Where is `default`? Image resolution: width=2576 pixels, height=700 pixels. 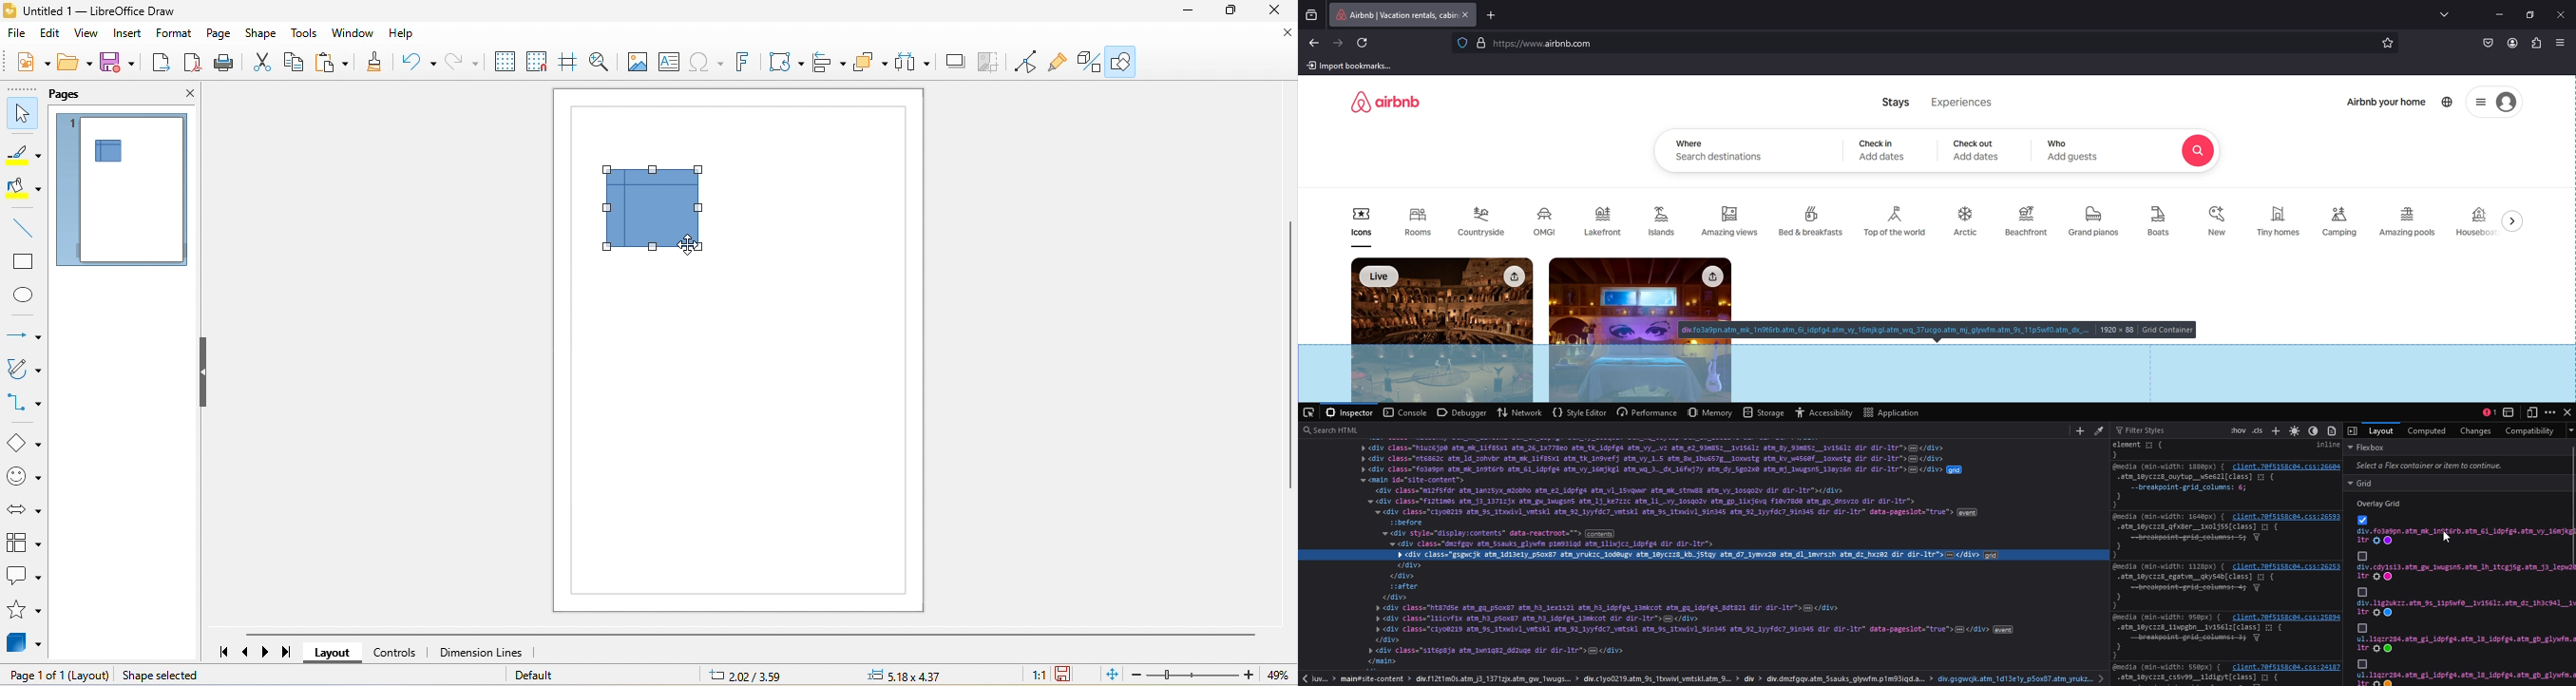
default is located at coordinates (550, 675).